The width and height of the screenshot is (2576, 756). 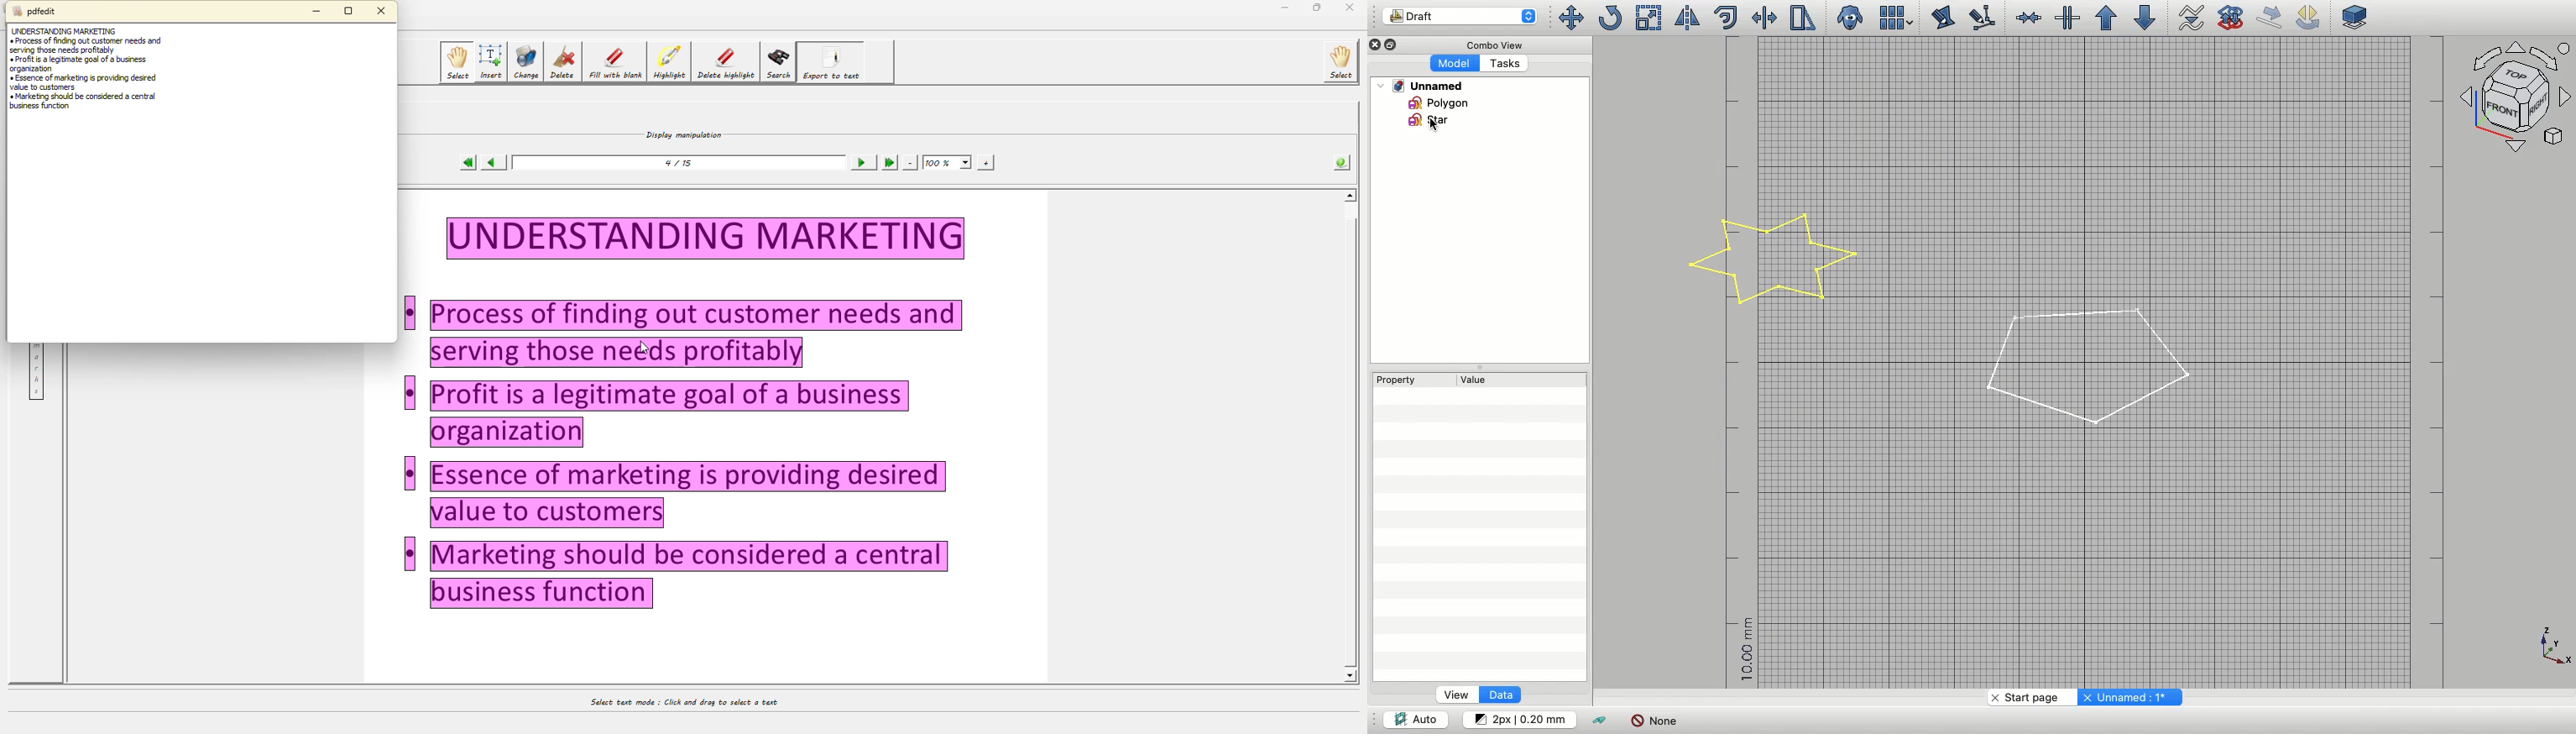 I want to click on Array tools, so click(x=1894, y=18).